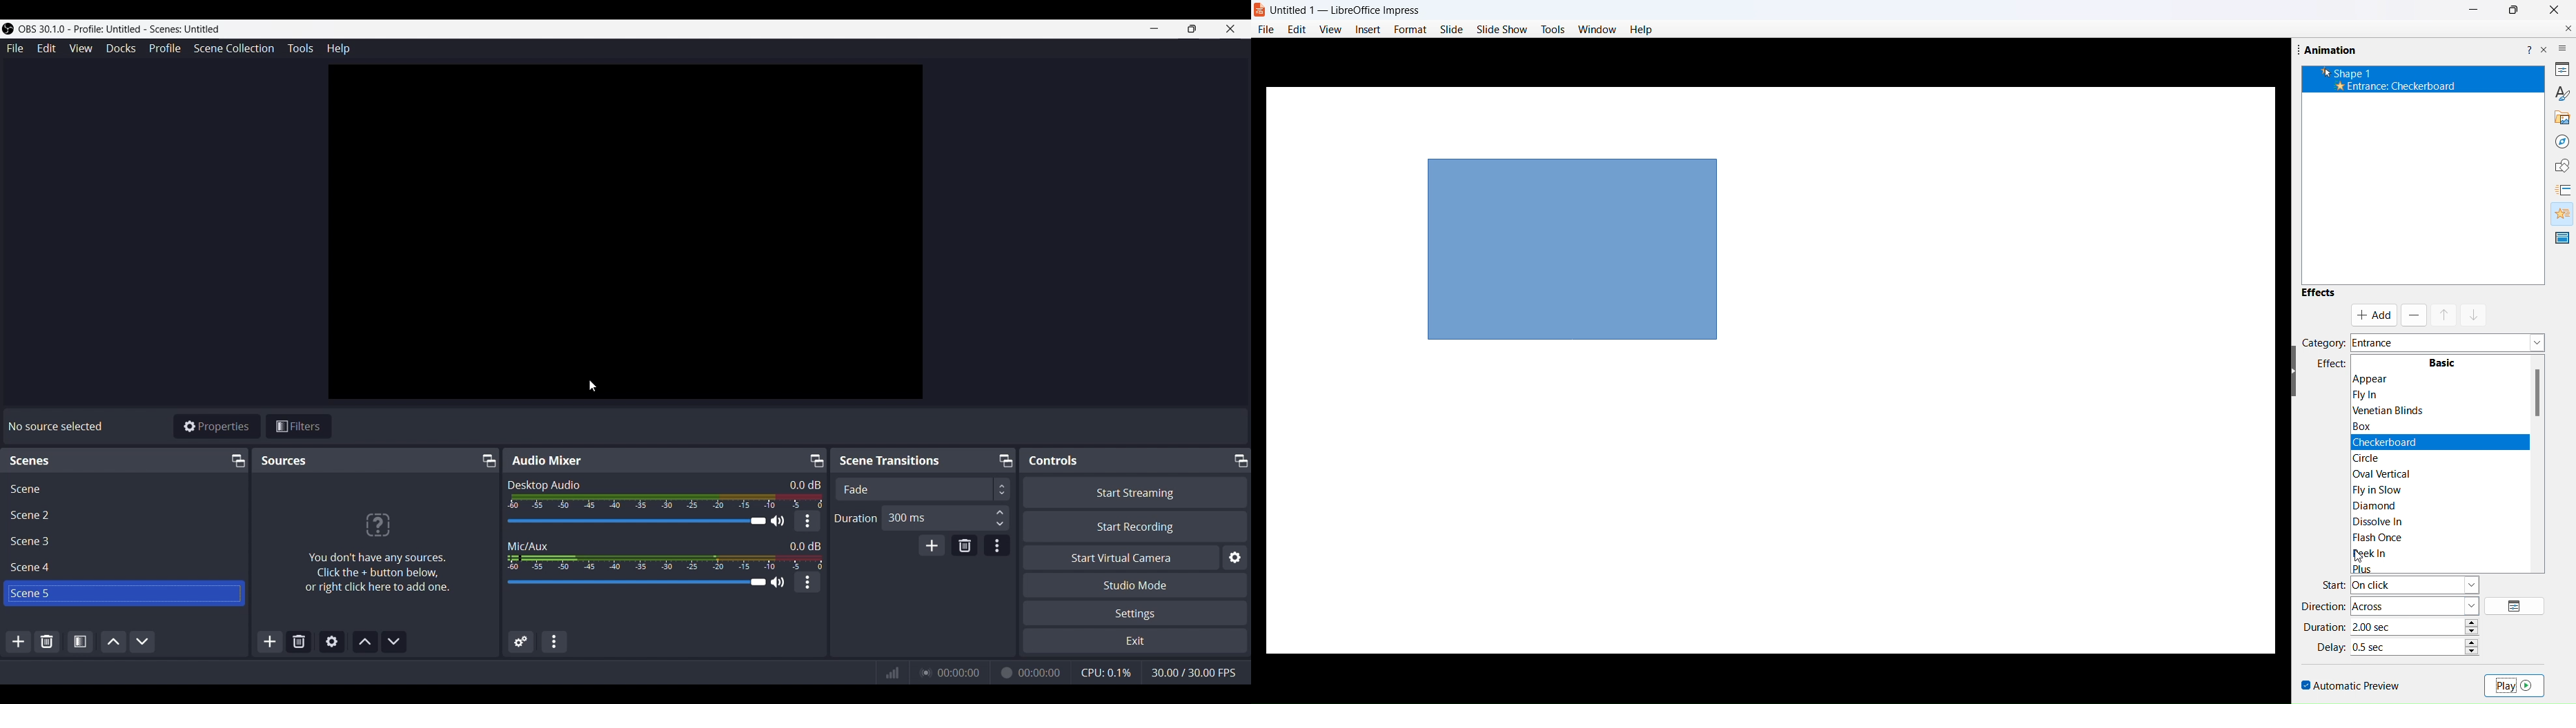 Image resolution: width=2576 pixels, height=728 pixels. Describe the element at coordinates (594, 387) in the screenshot. I see `Cursor` at that location.